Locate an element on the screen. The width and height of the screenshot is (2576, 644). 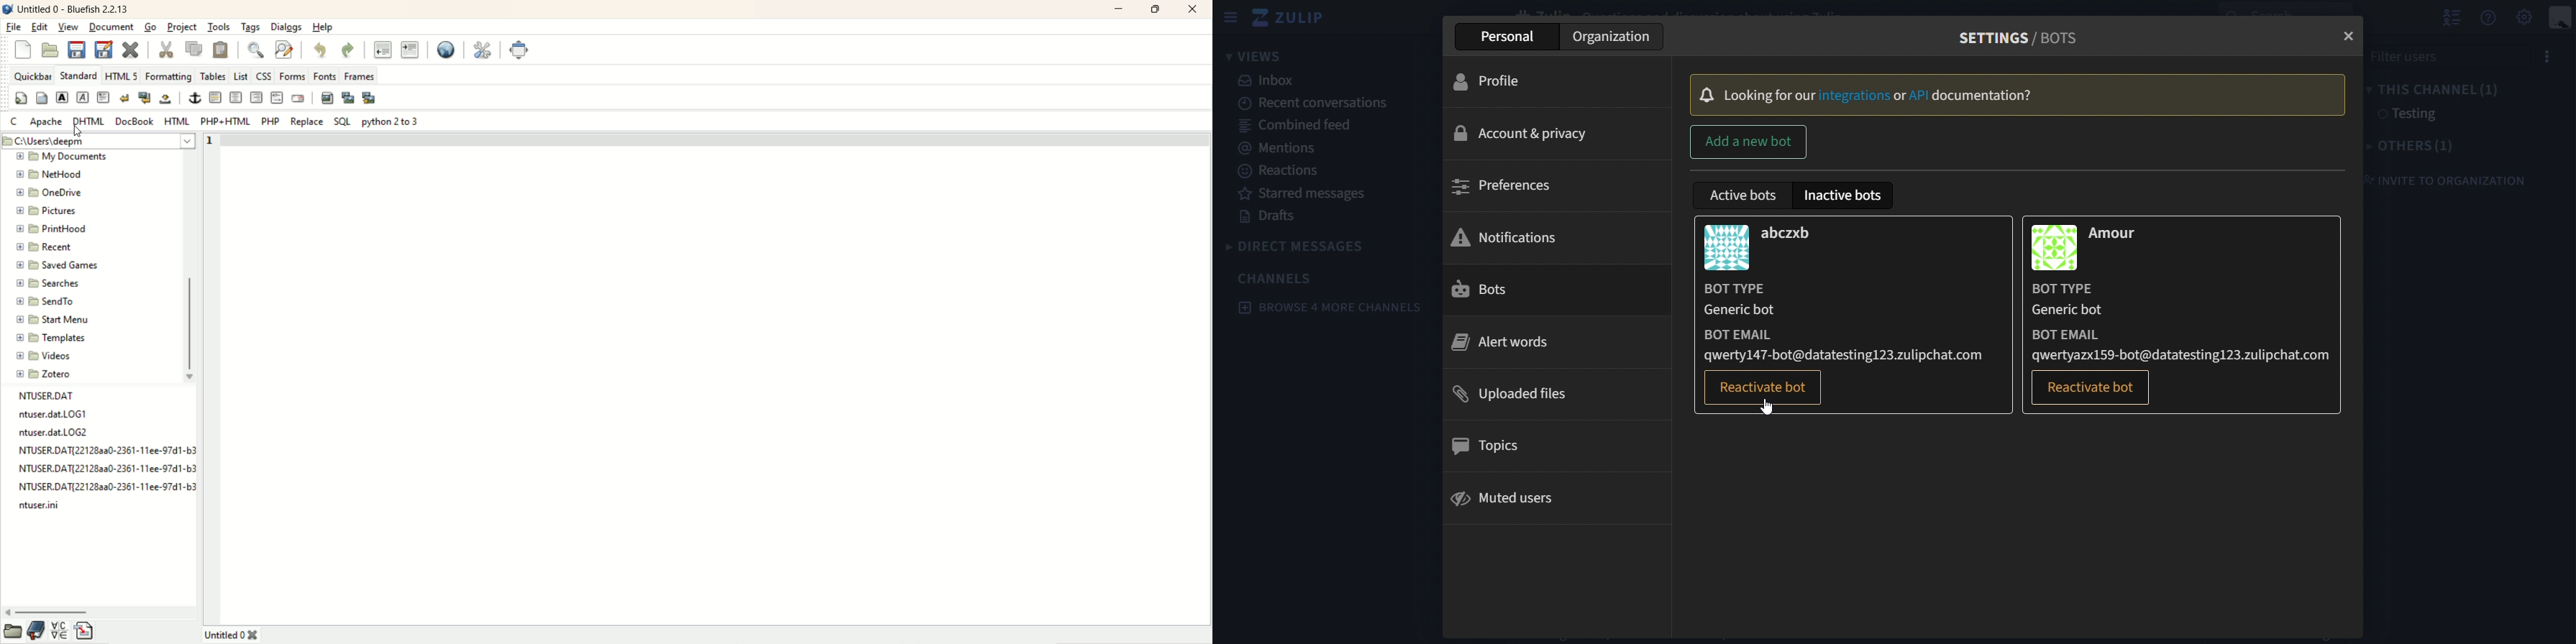
horizontal rule is located at coordinates (214, 98).